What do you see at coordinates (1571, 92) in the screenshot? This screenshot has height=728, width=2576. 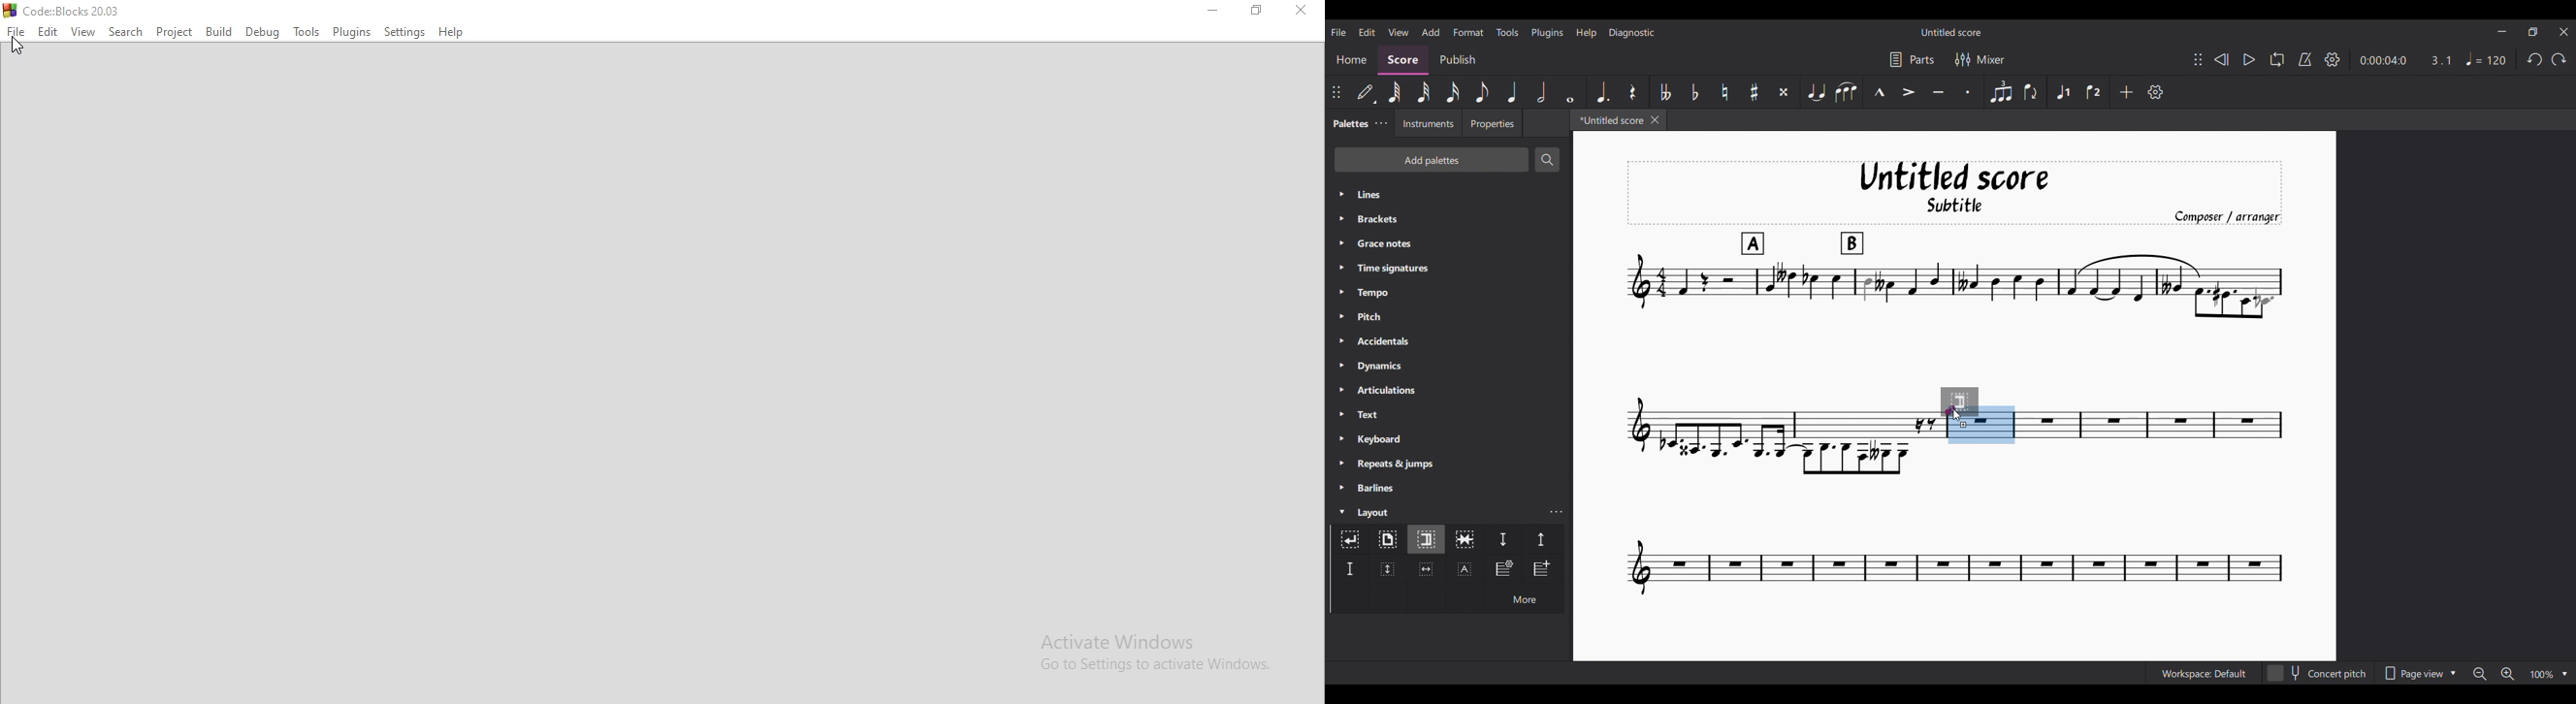 I see `Whole note` at bounding box center [1571, 92].